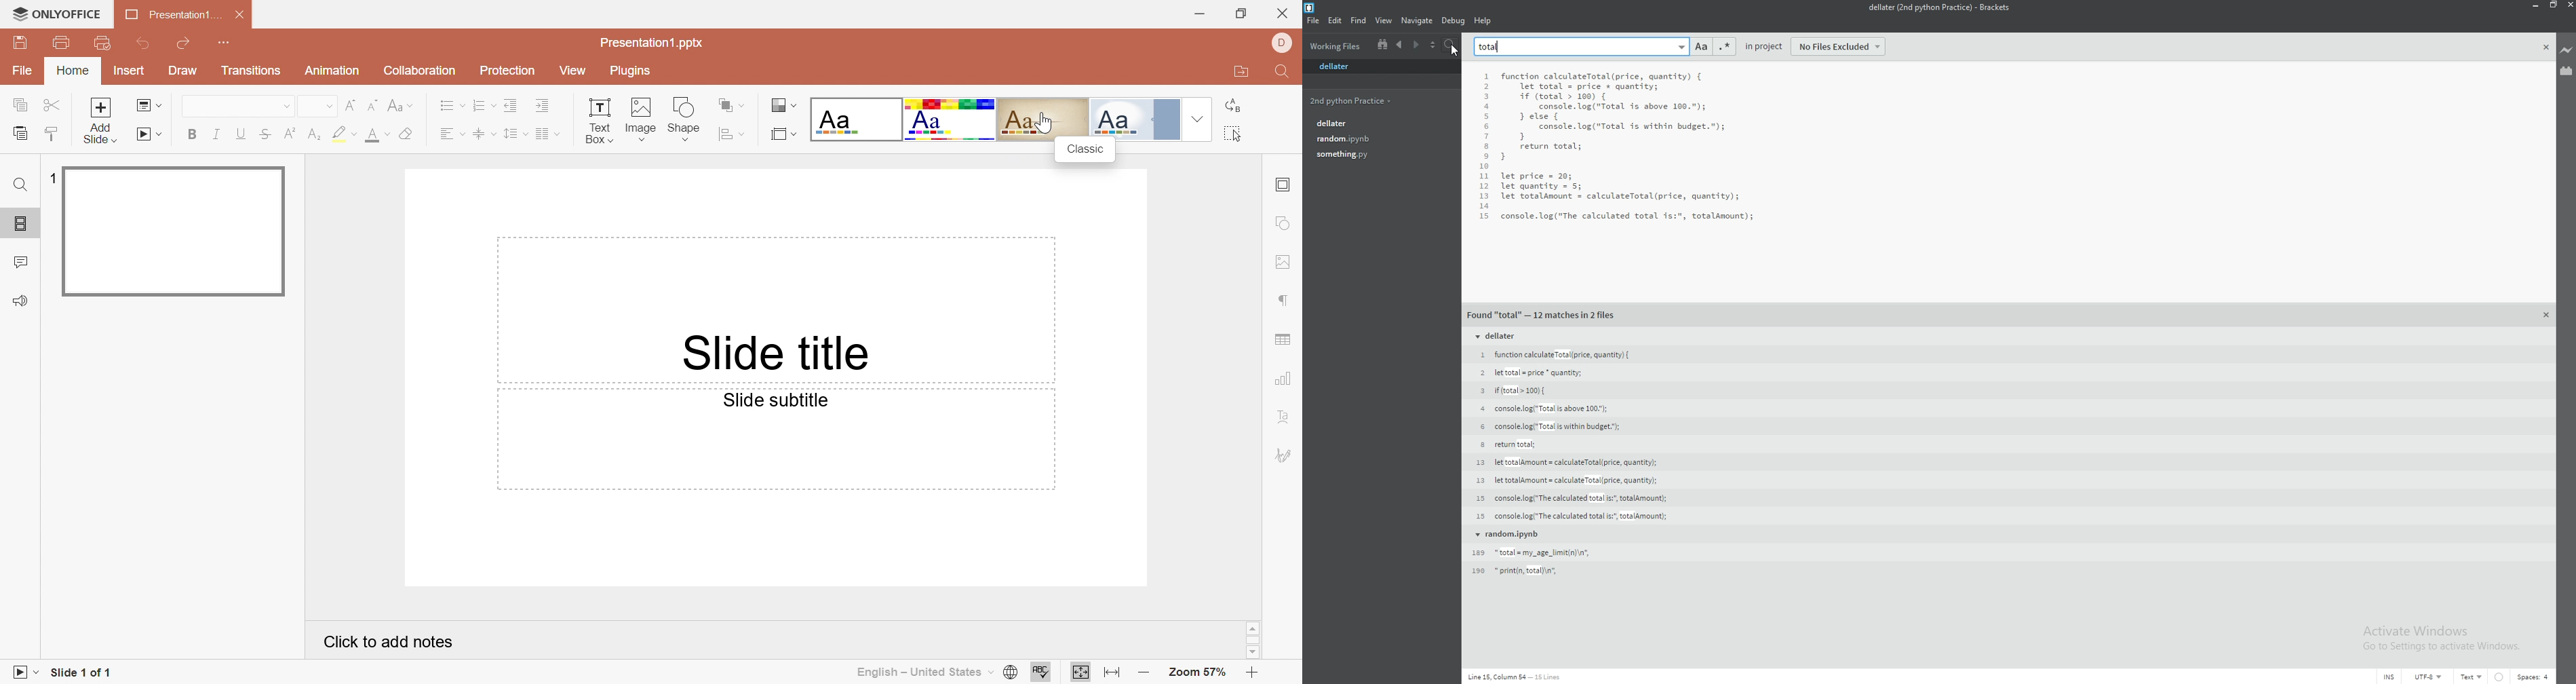  What do you see at coordinates (1334, 20) in the screenshot?
I see `edit` at bounding box center [1334, 20].